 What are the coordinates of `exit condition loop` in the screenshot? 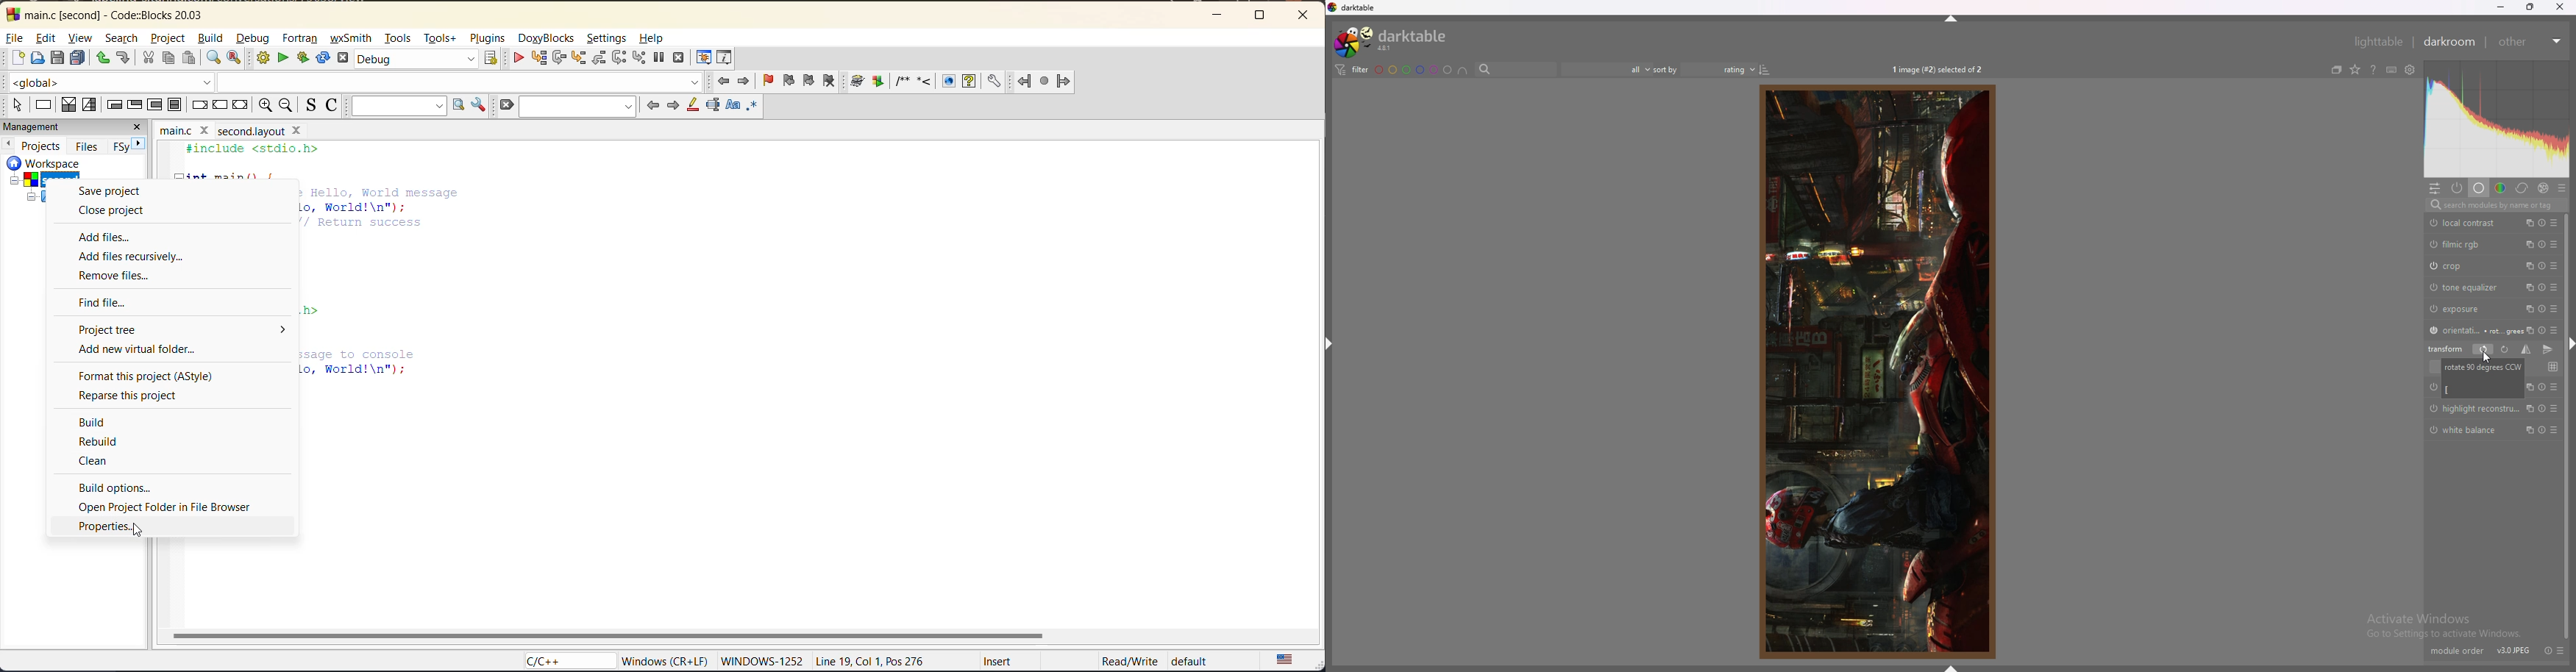 It's located at (137, 105).